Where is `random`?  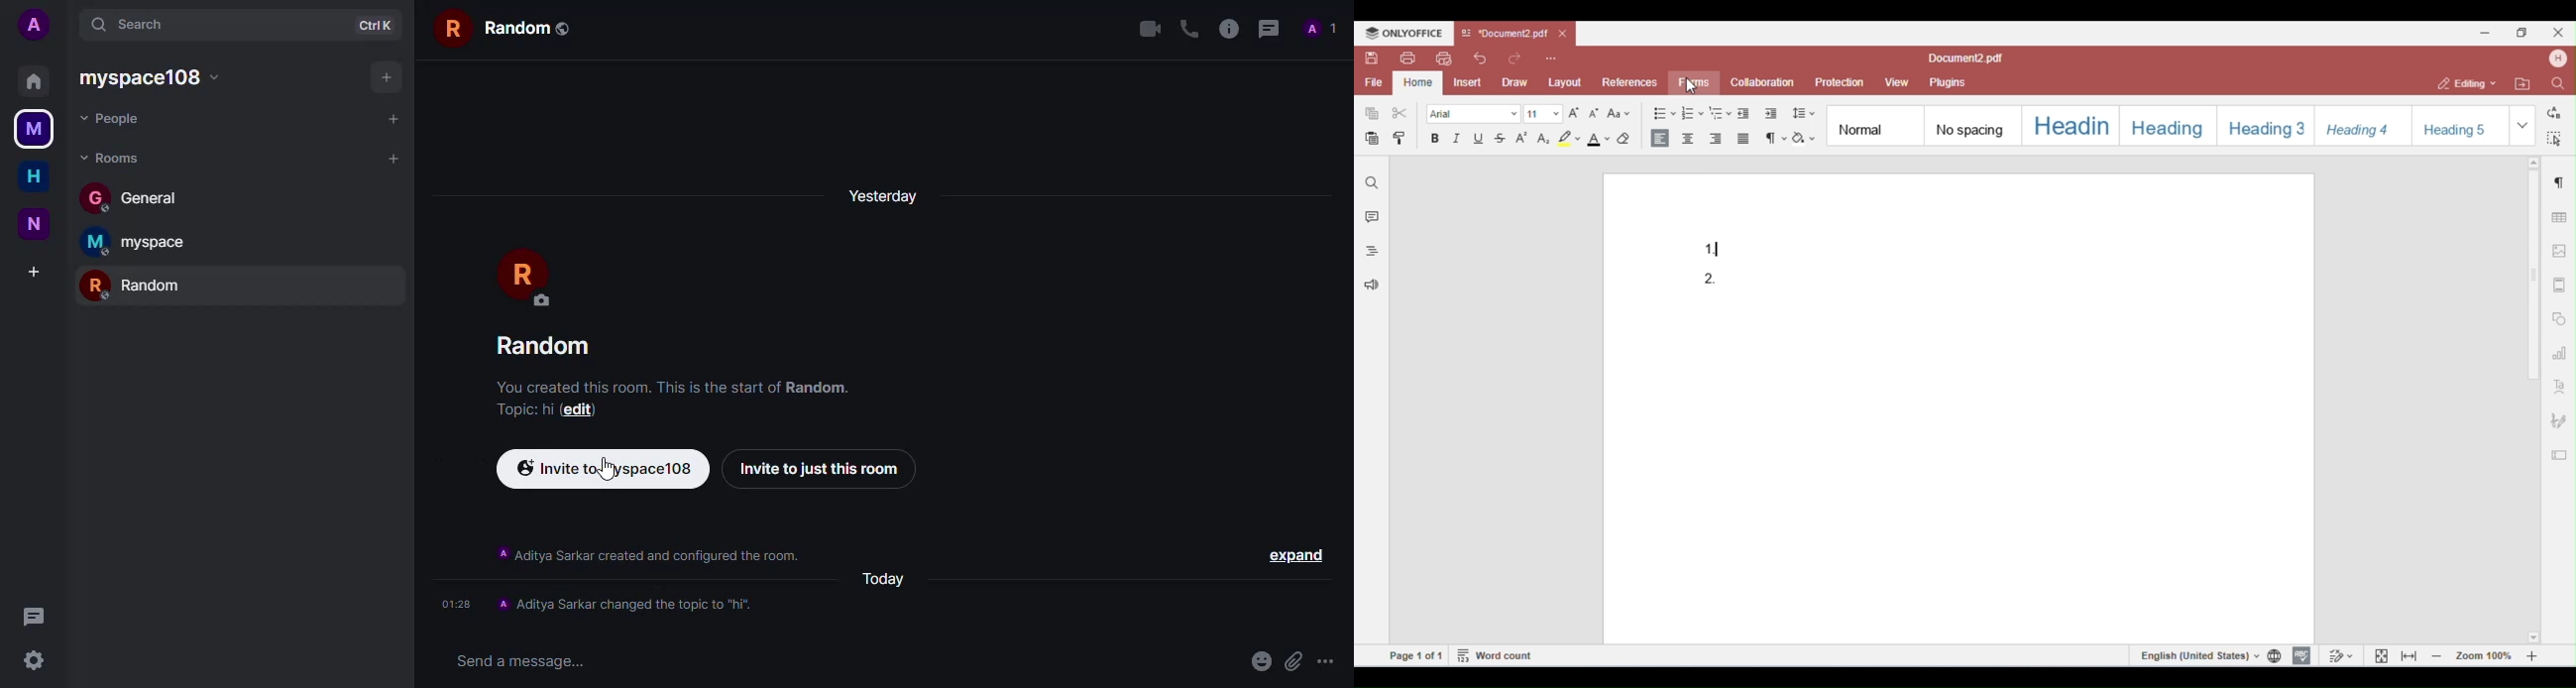 random is located at coordinates (139, 285).